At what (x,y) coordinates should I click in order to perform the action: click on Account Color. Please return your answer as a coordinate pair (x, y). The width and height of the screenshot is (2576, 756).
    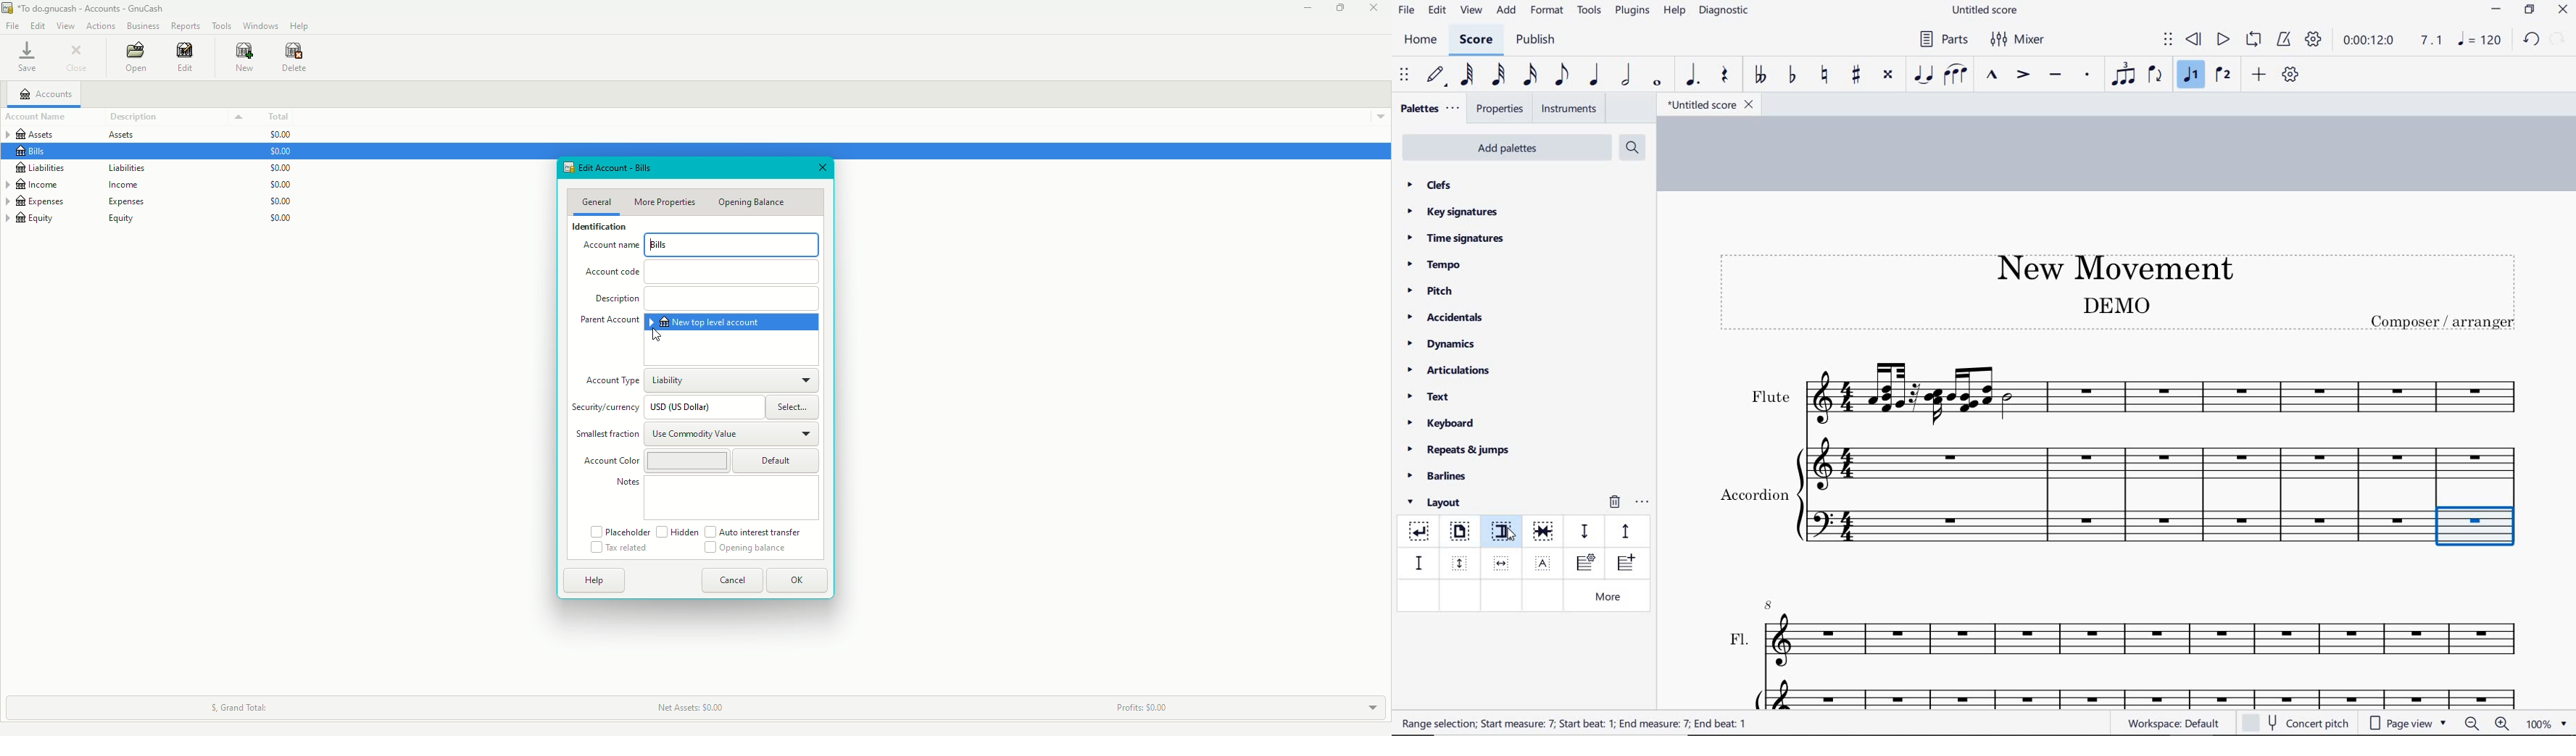
    Looking at the image, I should click on (608, 461).